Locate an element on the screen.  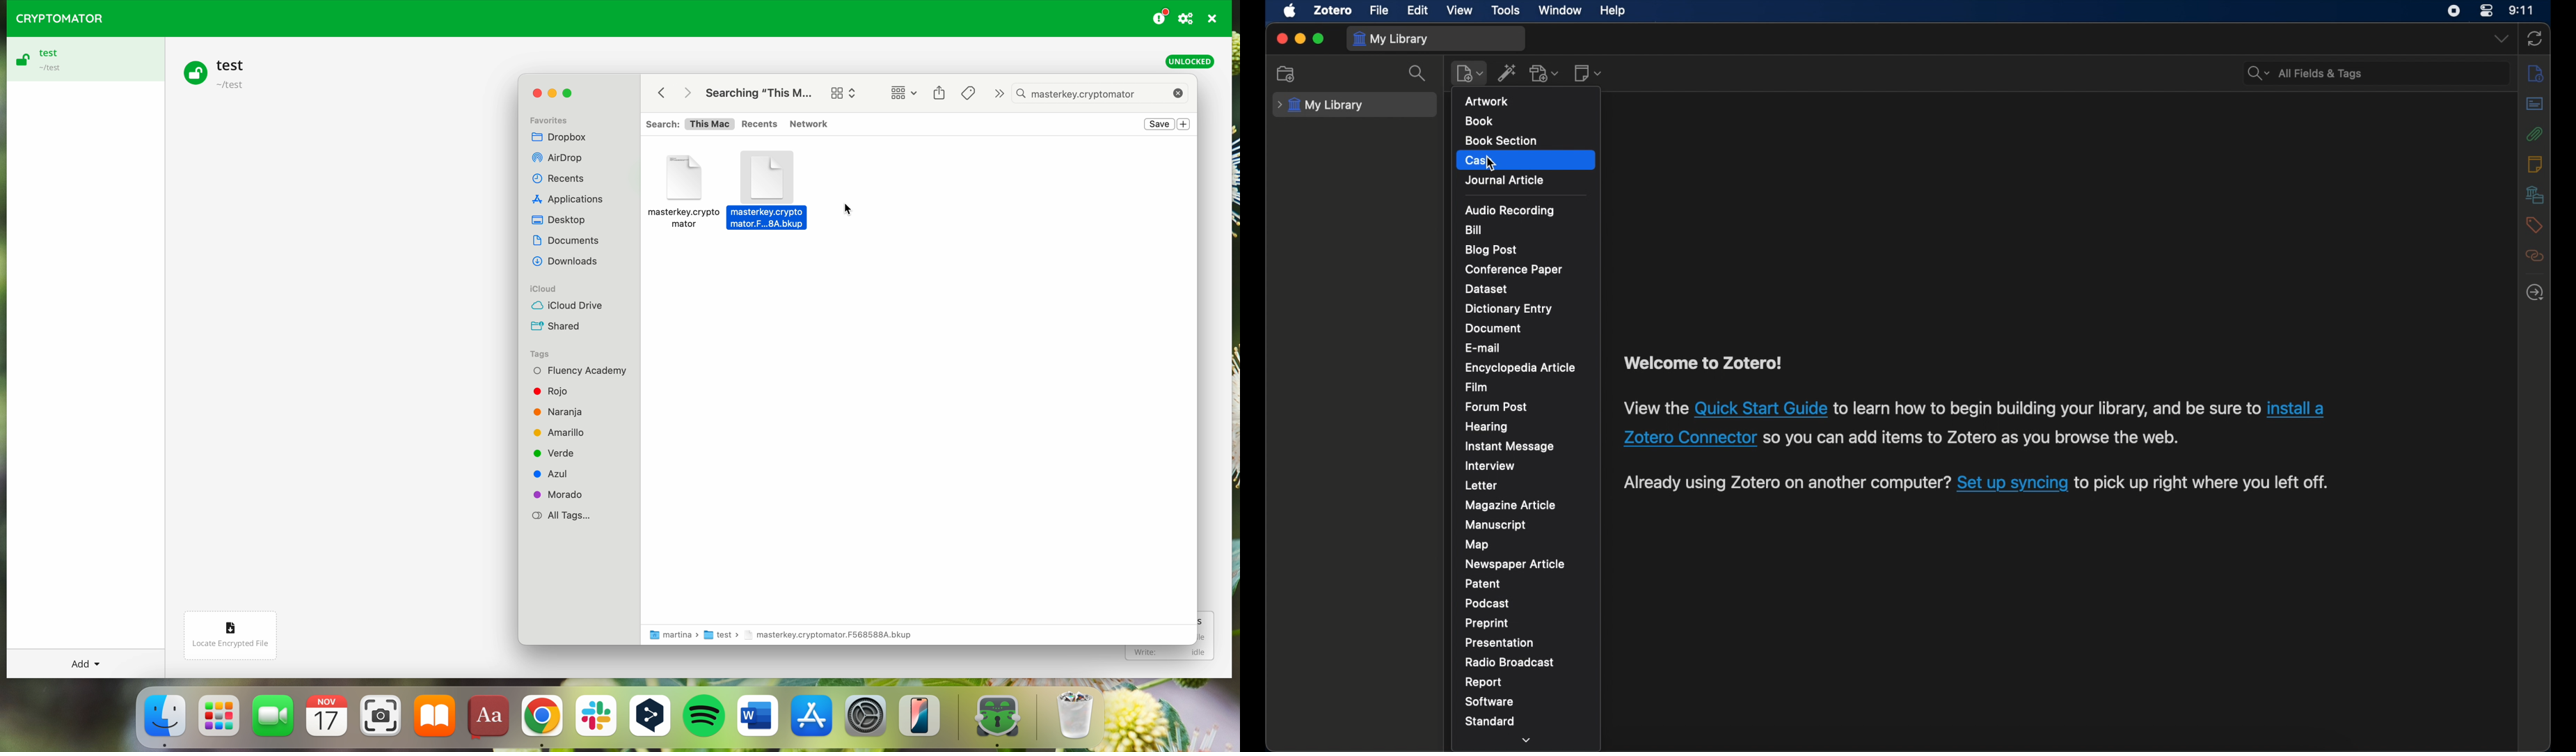
add attachment is located at coordinates (1545, 73).